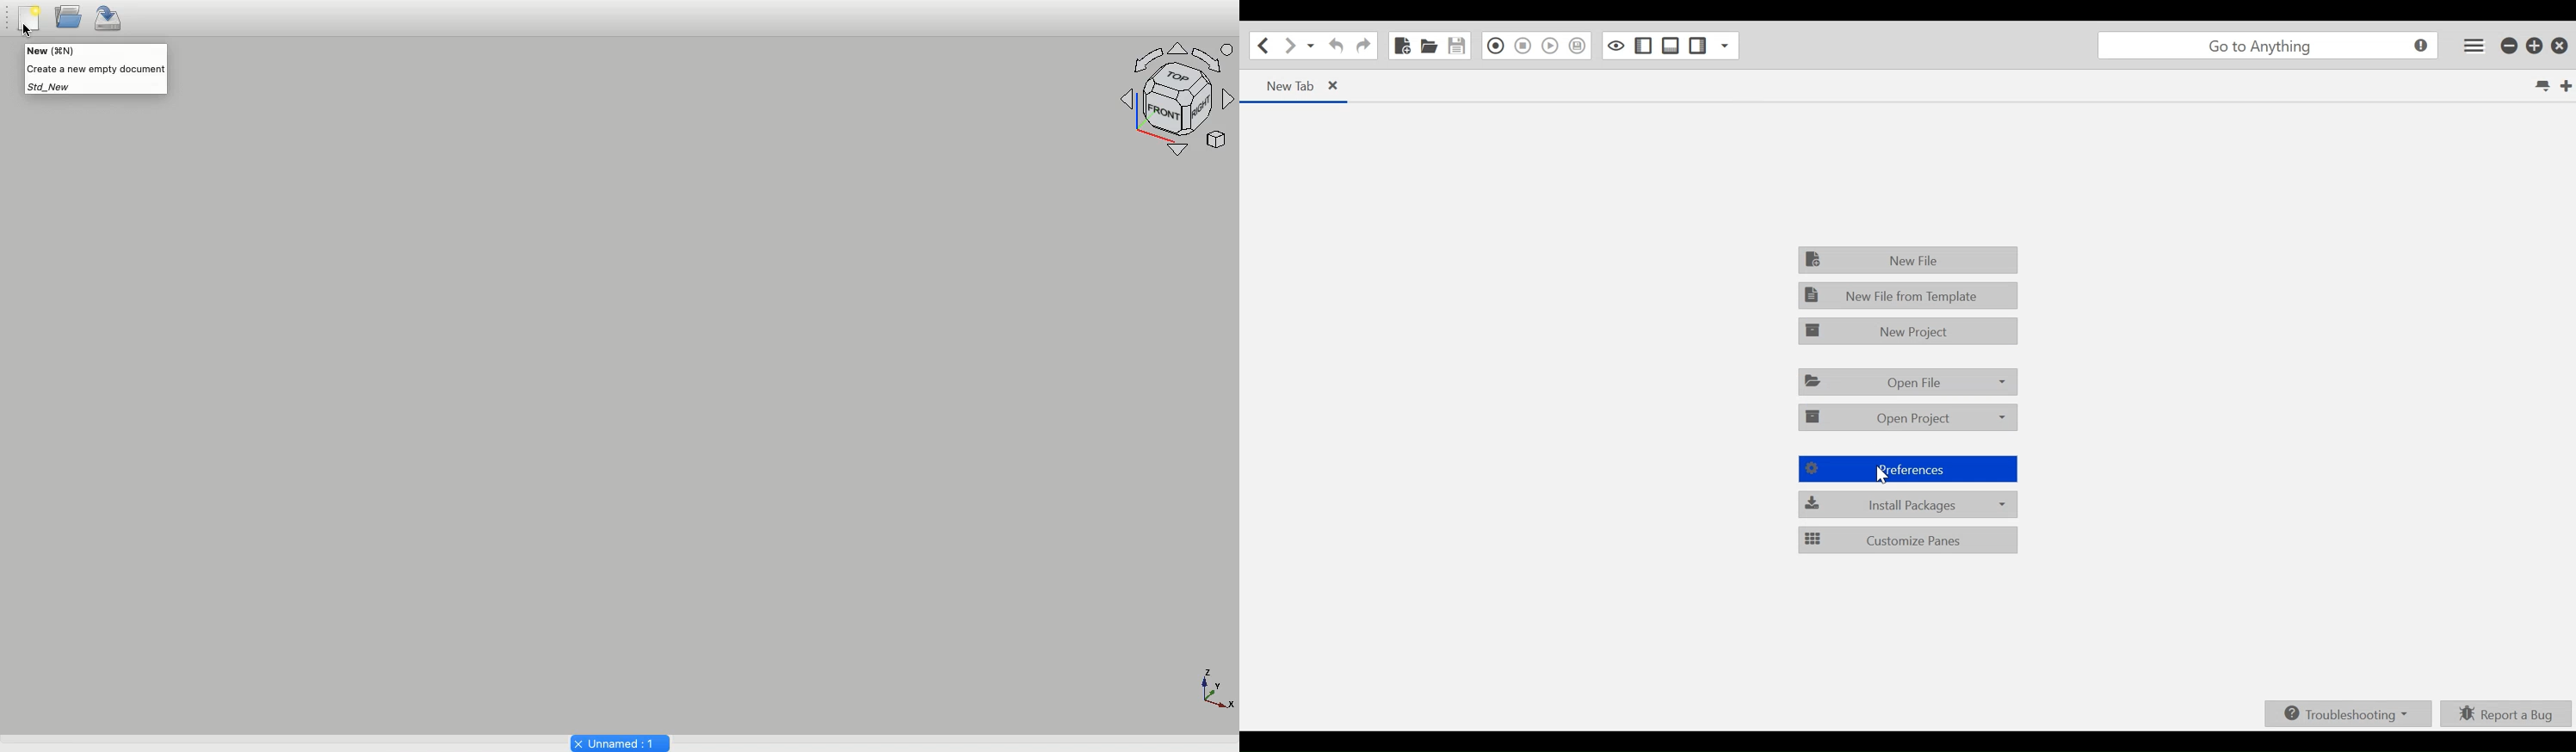 This screenshot has height=756, width=2576. Describe the element at coordinates (1178, 99) in the screenshot. I see `Navigation styles` at that location.